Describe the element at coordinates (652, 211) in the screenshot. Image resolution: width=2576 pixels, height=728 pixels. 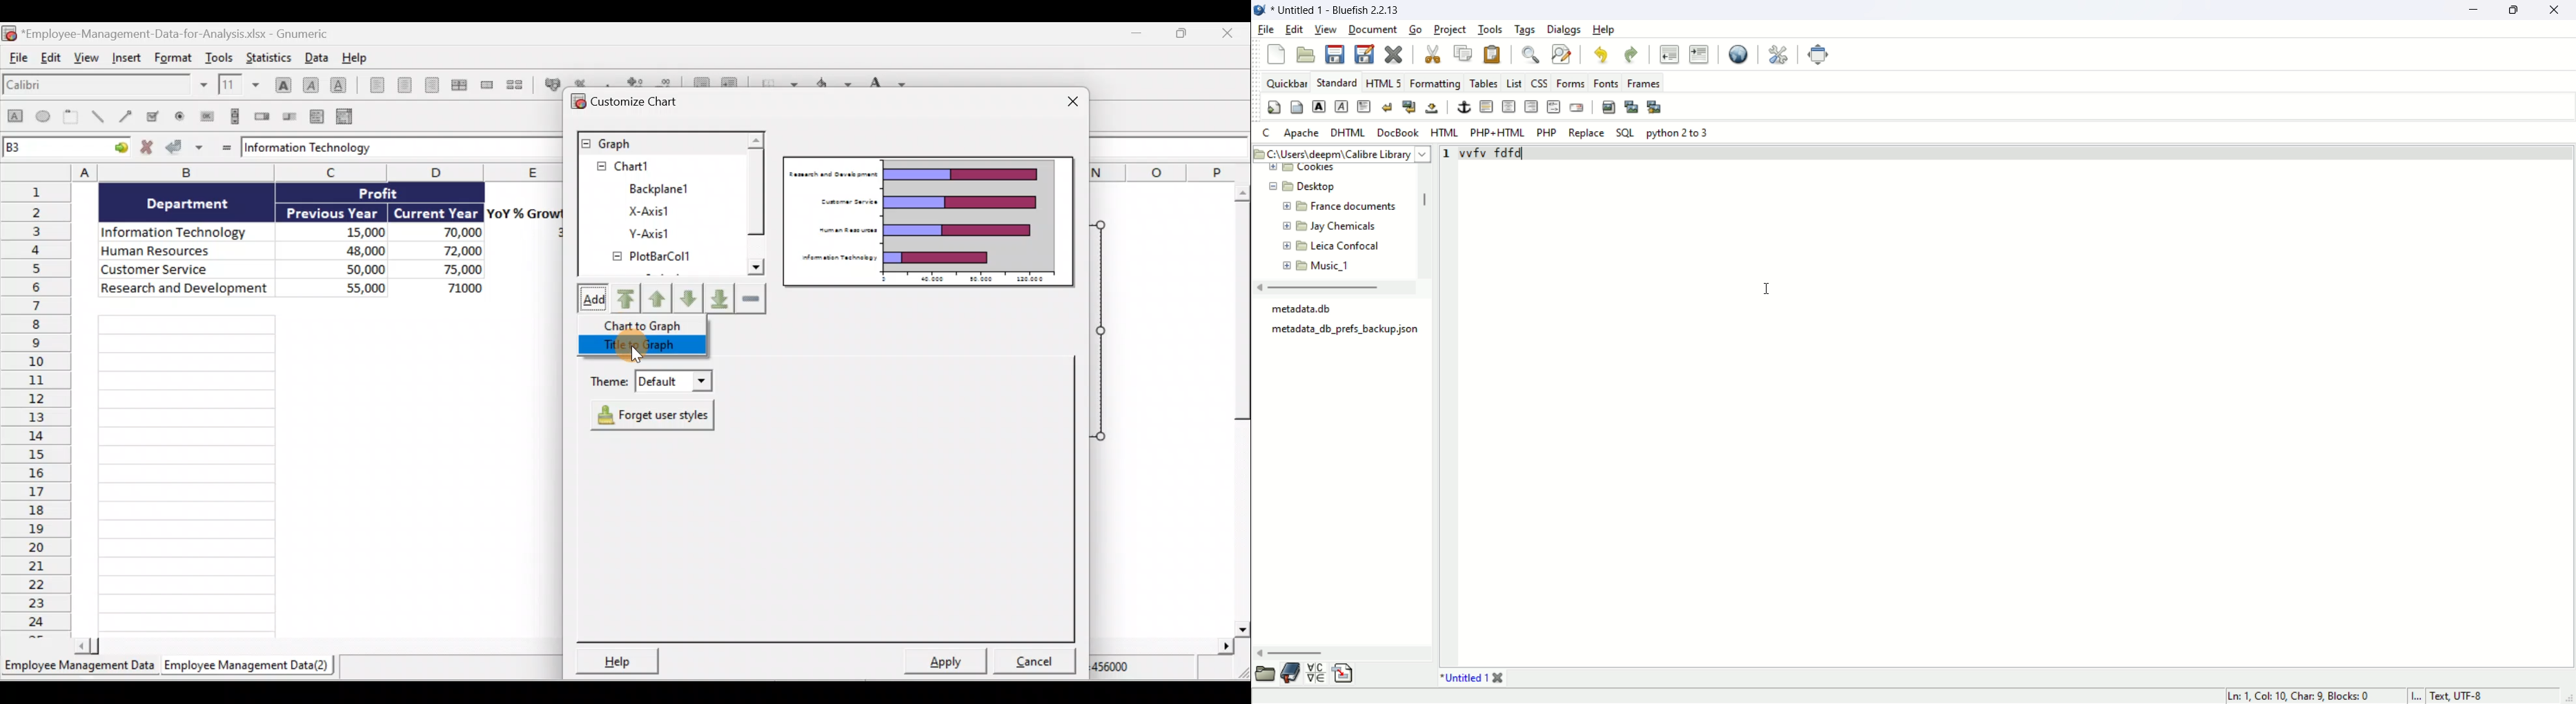
I see `X-axis1` at that location.